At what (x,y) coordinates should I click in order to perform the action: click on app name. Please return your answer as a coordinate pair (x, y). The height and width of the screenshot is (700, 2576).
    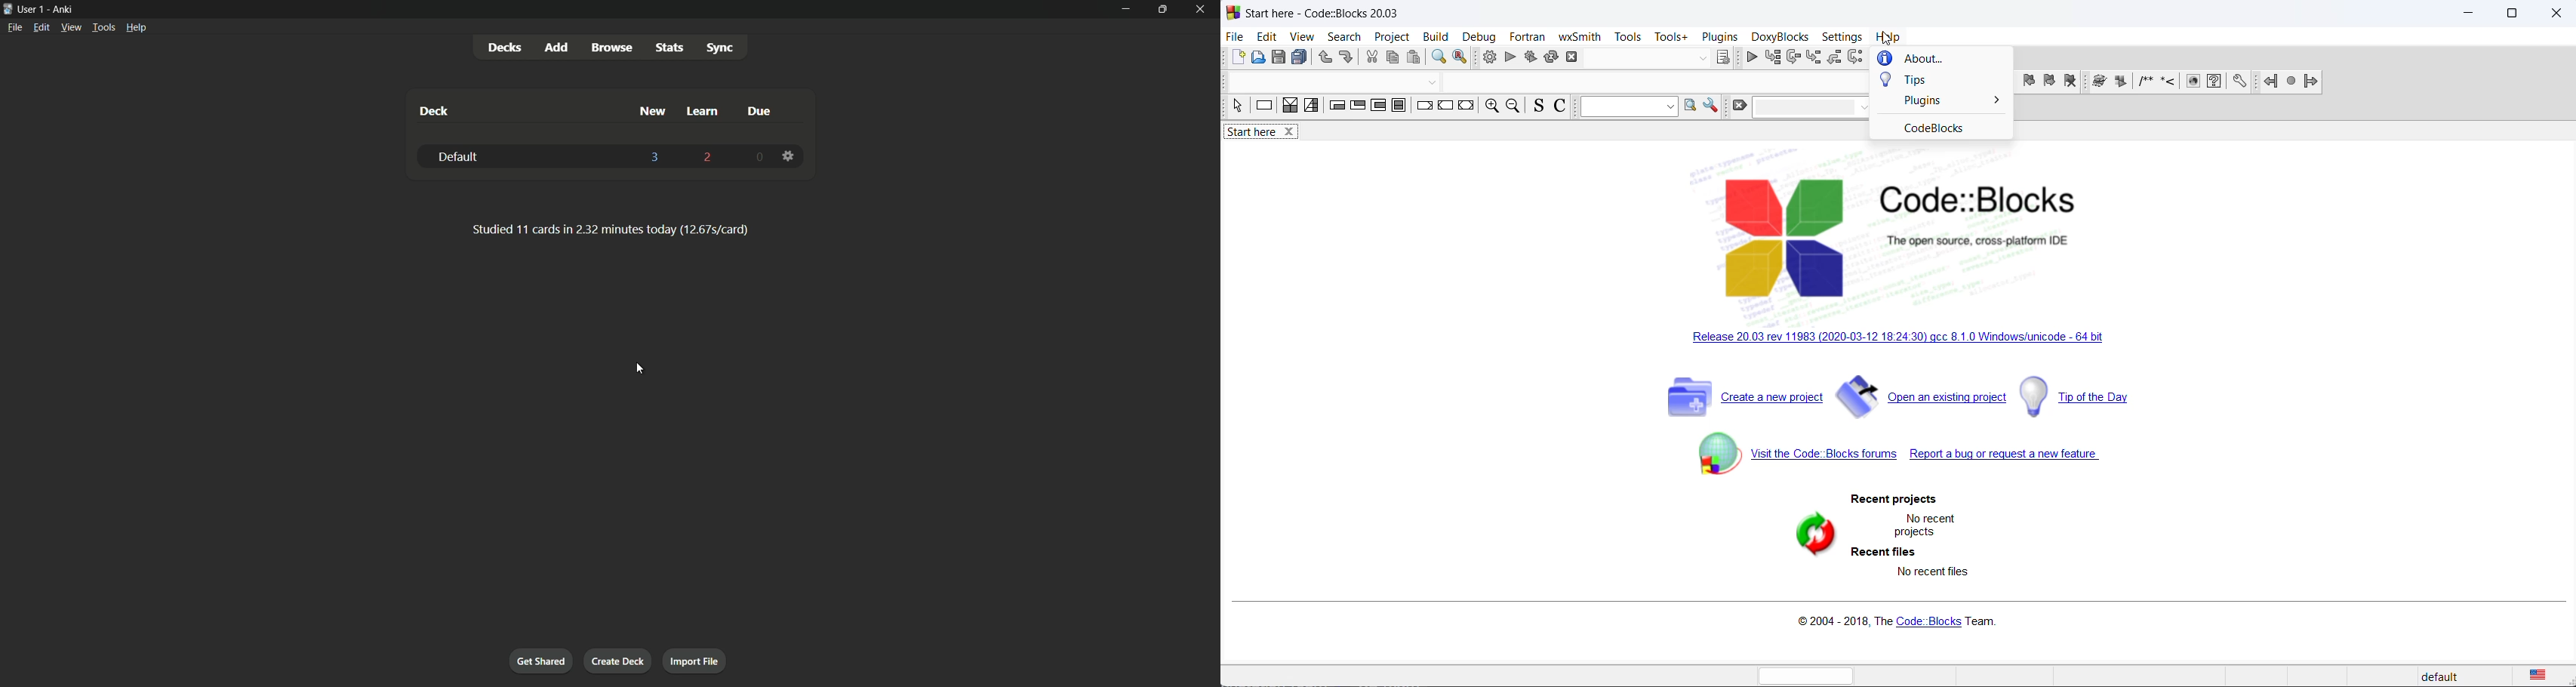
    Looking at the image, I should click on (62, 10).